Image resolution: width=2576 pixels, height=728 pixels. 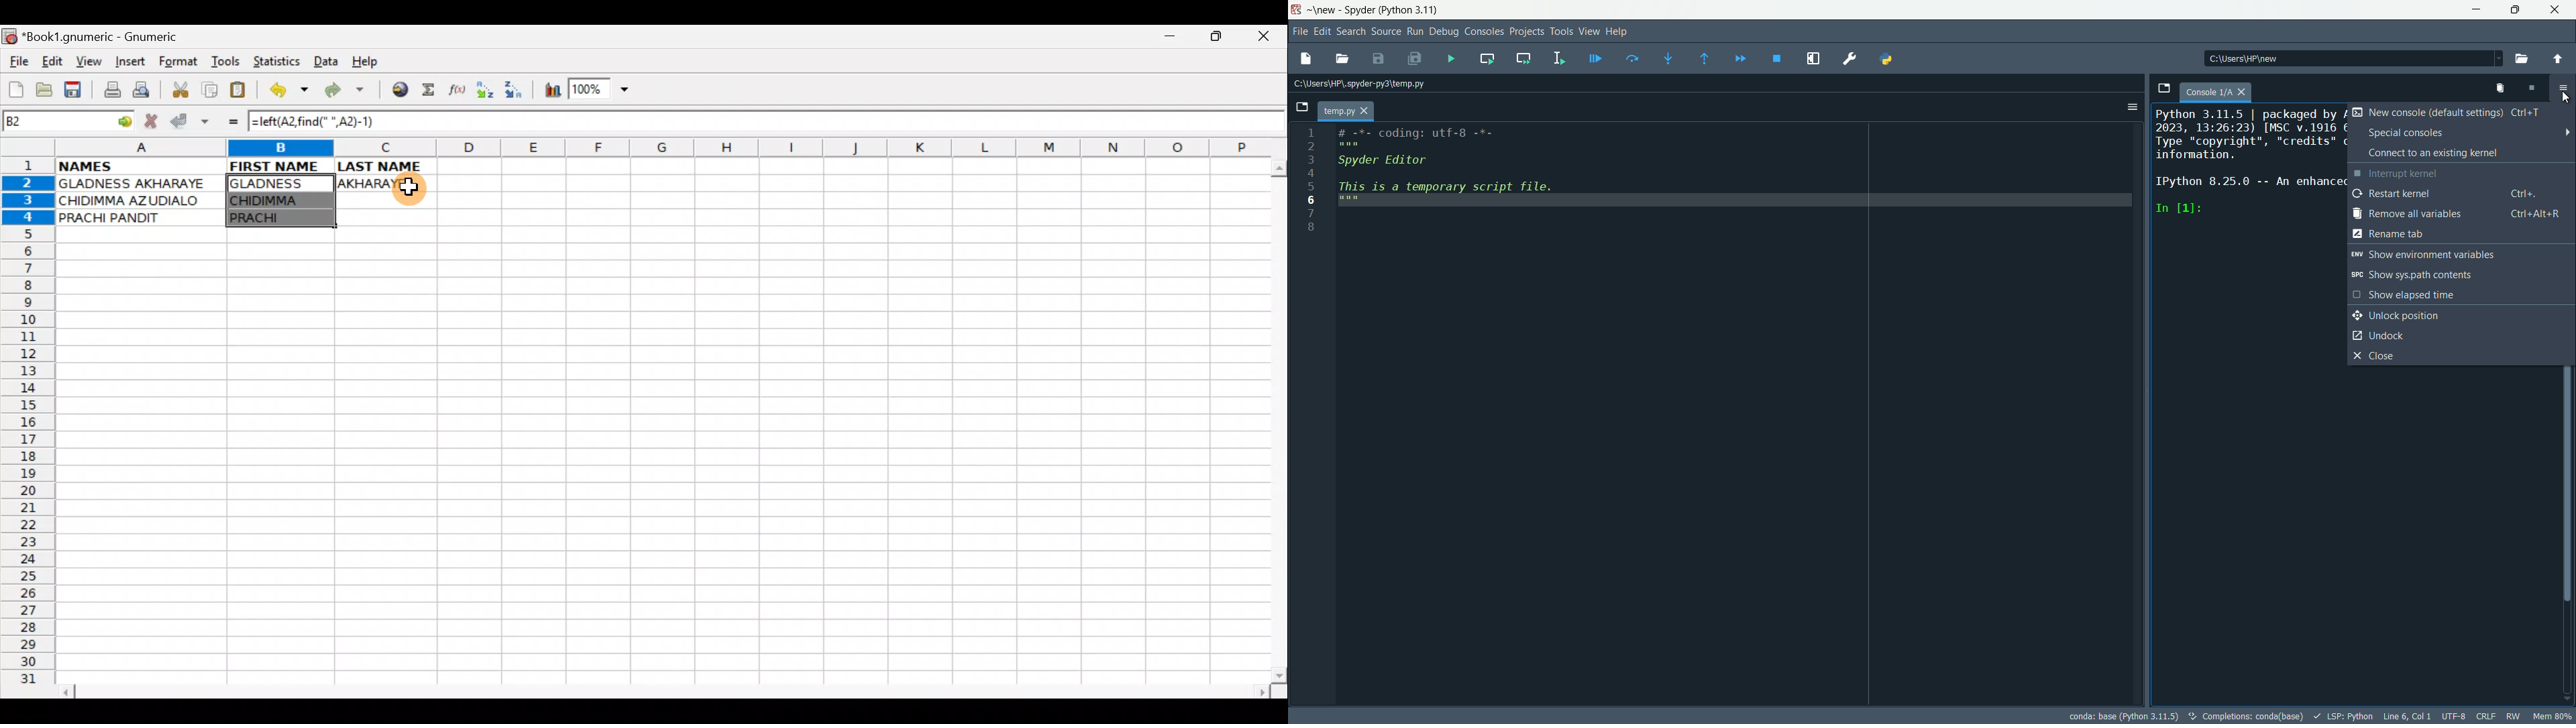 What do you see at coordinates (28, 426) in the screenshot?
I see `Rows` at bounding box center [28, 426].